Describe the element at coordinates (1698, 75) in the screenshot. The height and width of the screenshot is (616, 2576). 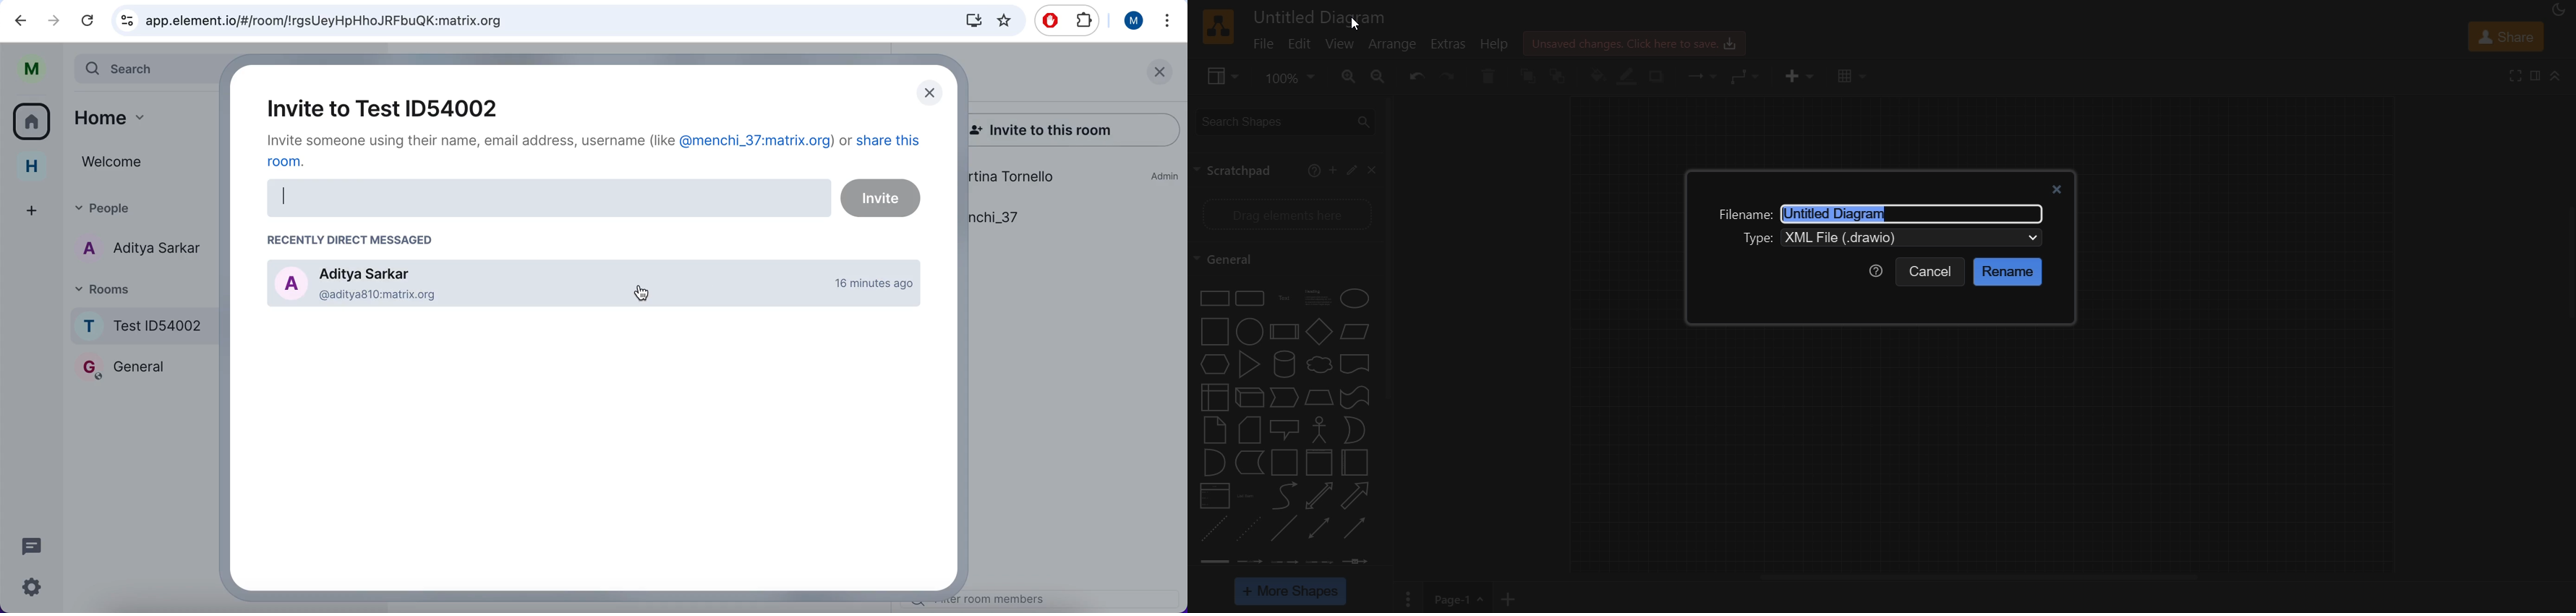
I see `connection` at that location.